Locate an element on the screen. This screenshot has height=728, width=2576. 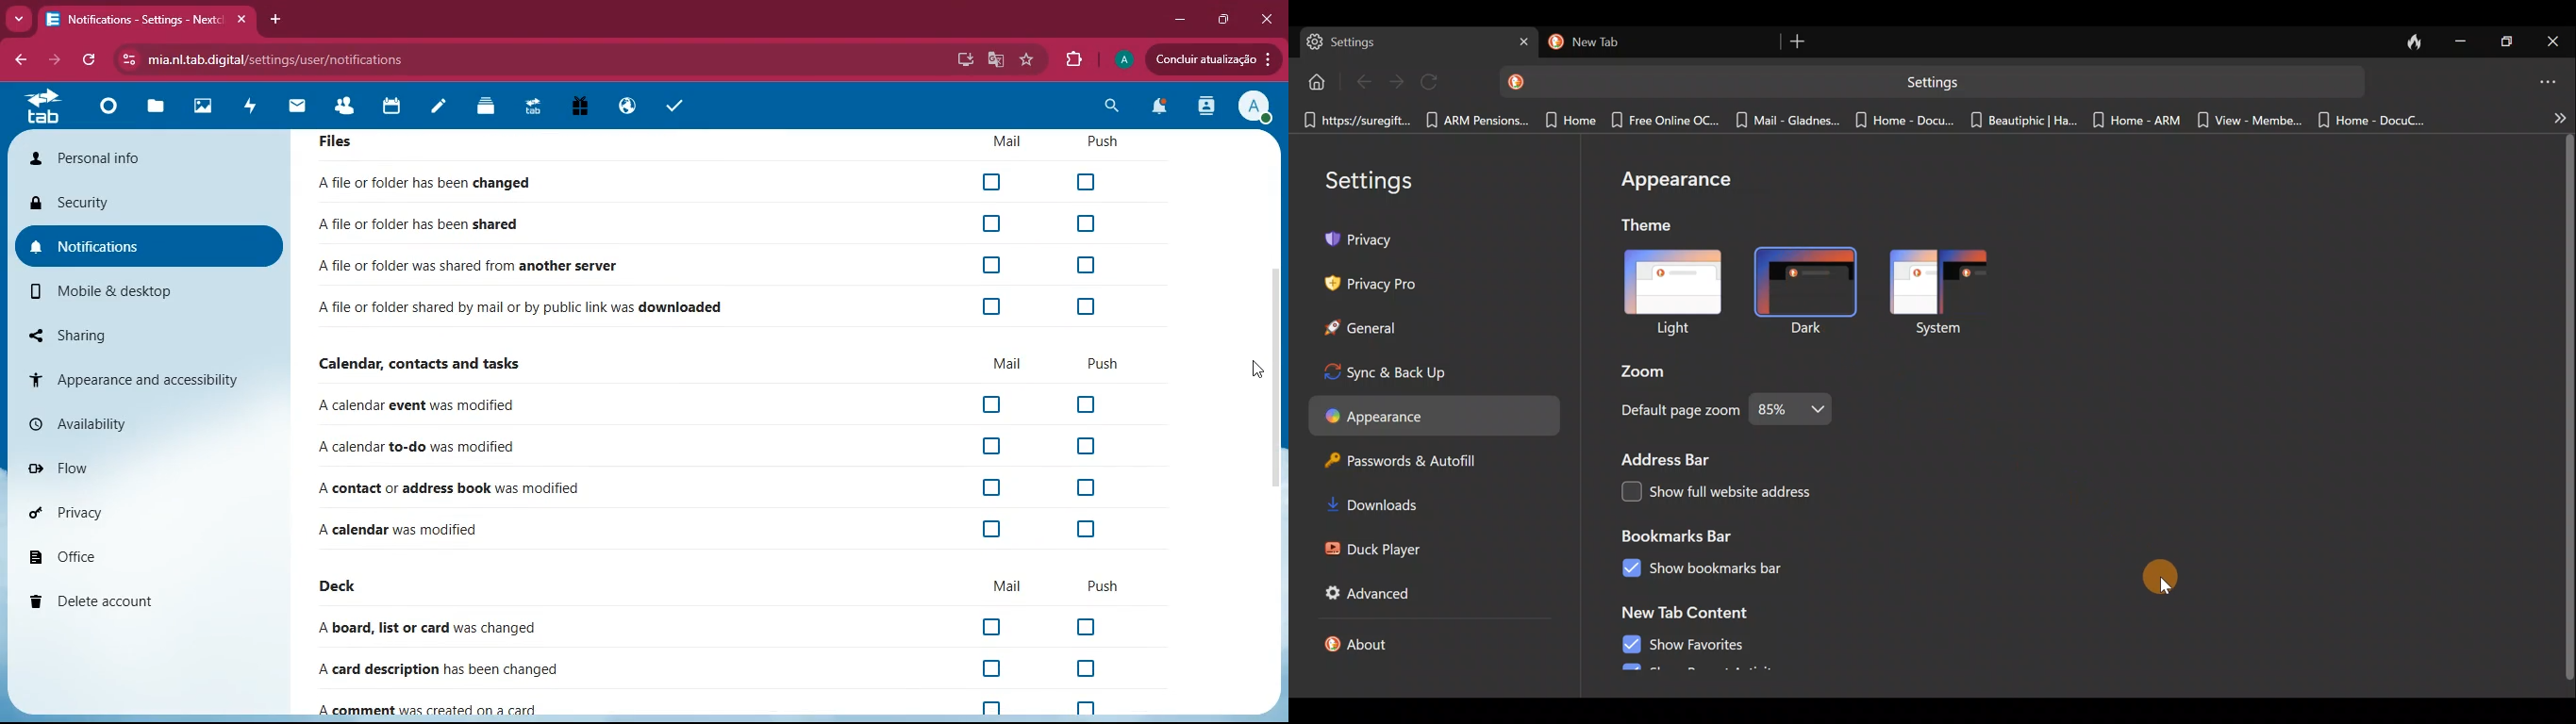
Checkbox is located at coordinates (991, 182).